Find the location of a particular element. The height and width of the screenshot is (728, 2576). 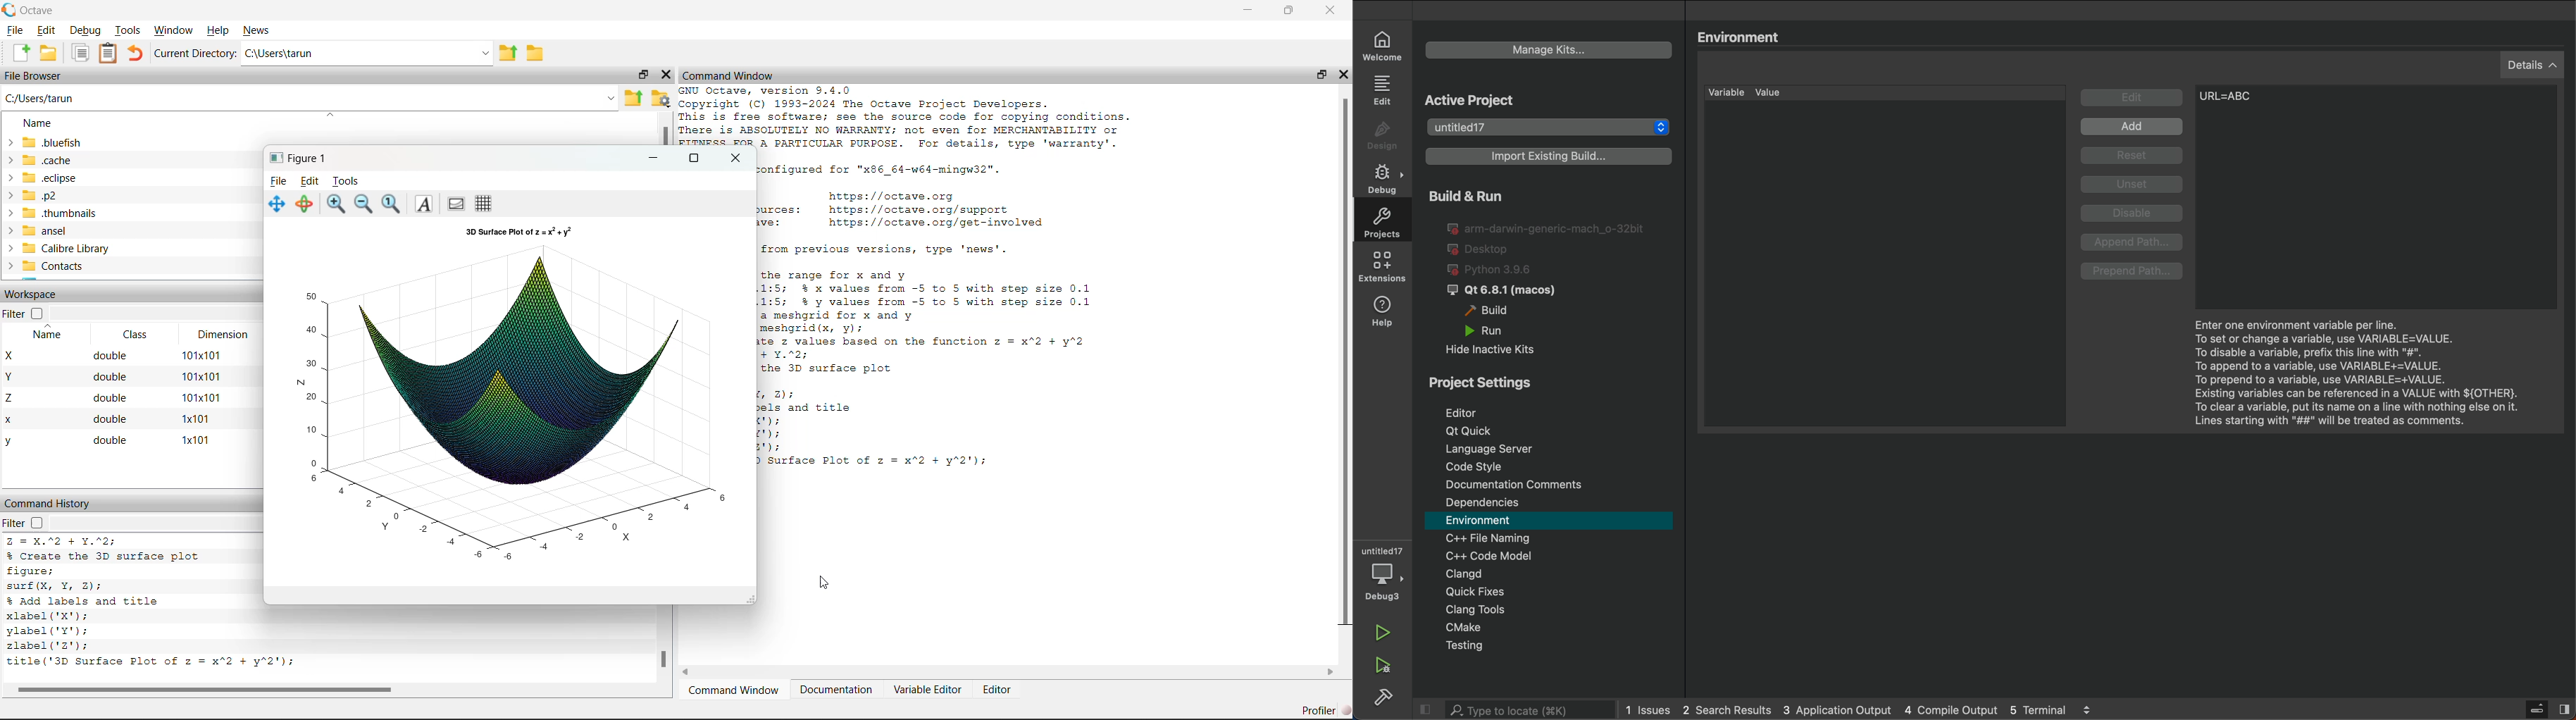

Restore Down is located at coordinates (642, 75).